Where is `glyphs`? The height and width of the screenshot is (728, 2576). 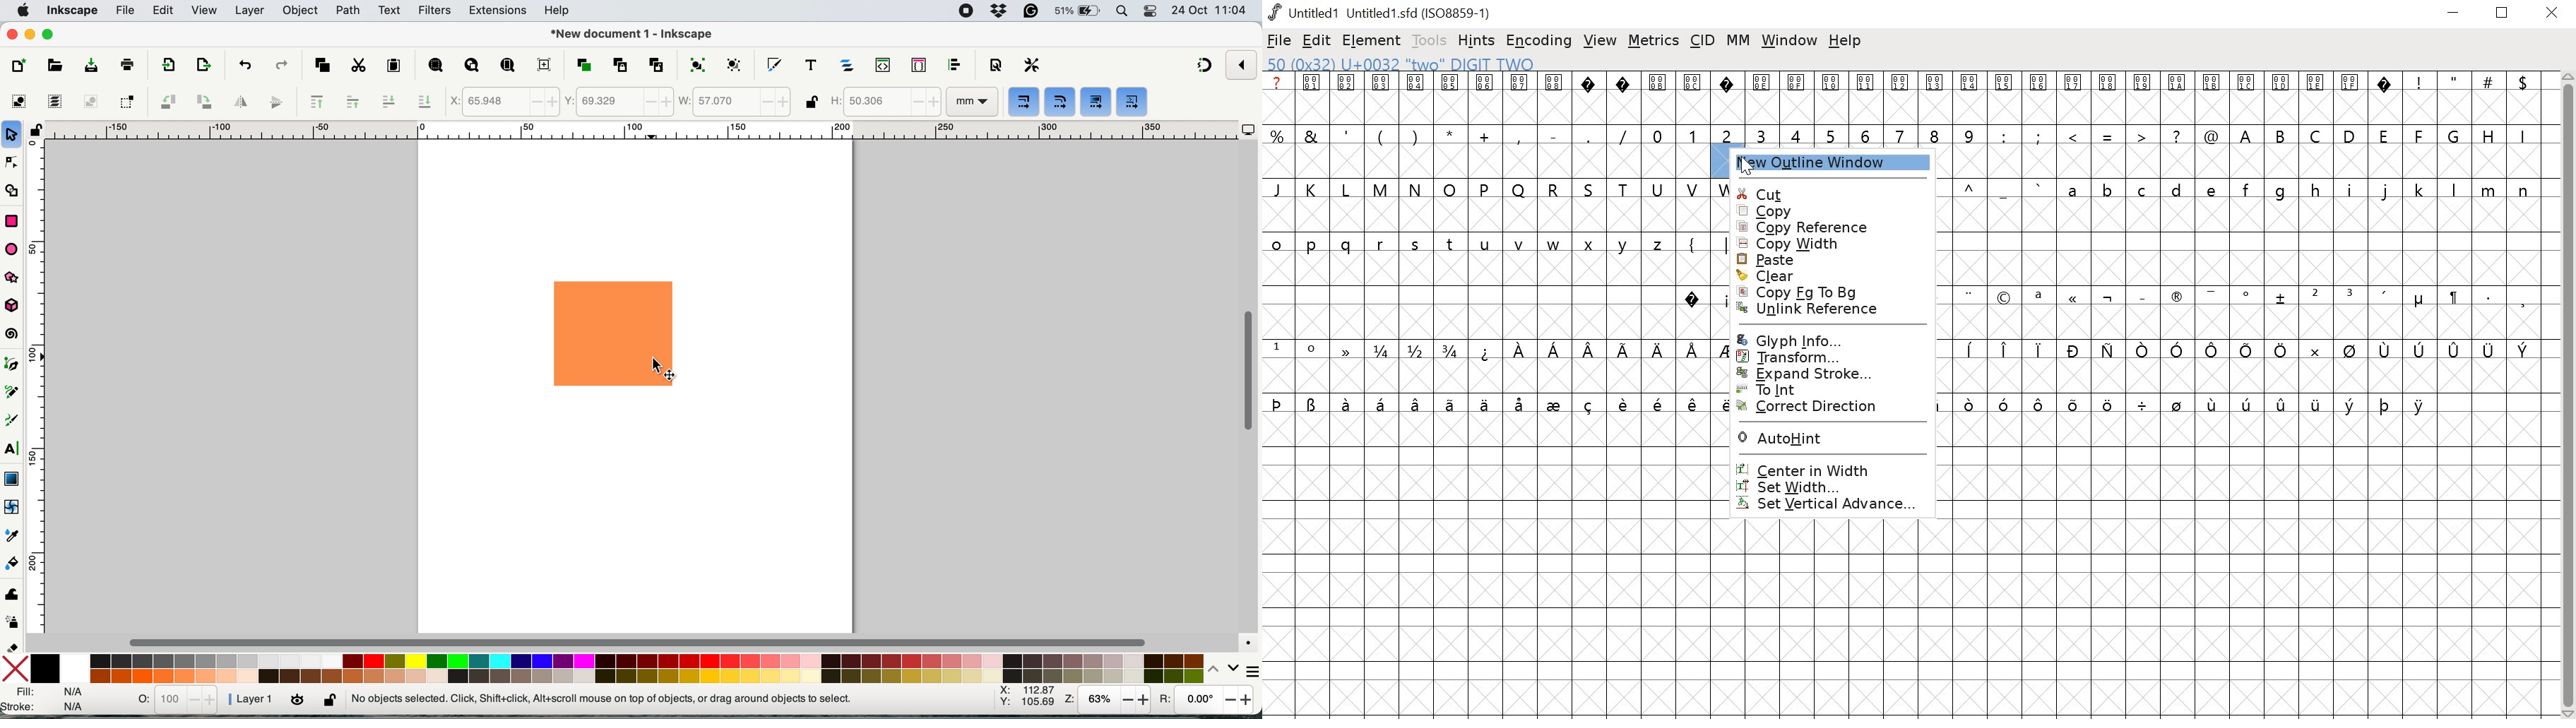 glyphs is located at coordinates (1495, 247).